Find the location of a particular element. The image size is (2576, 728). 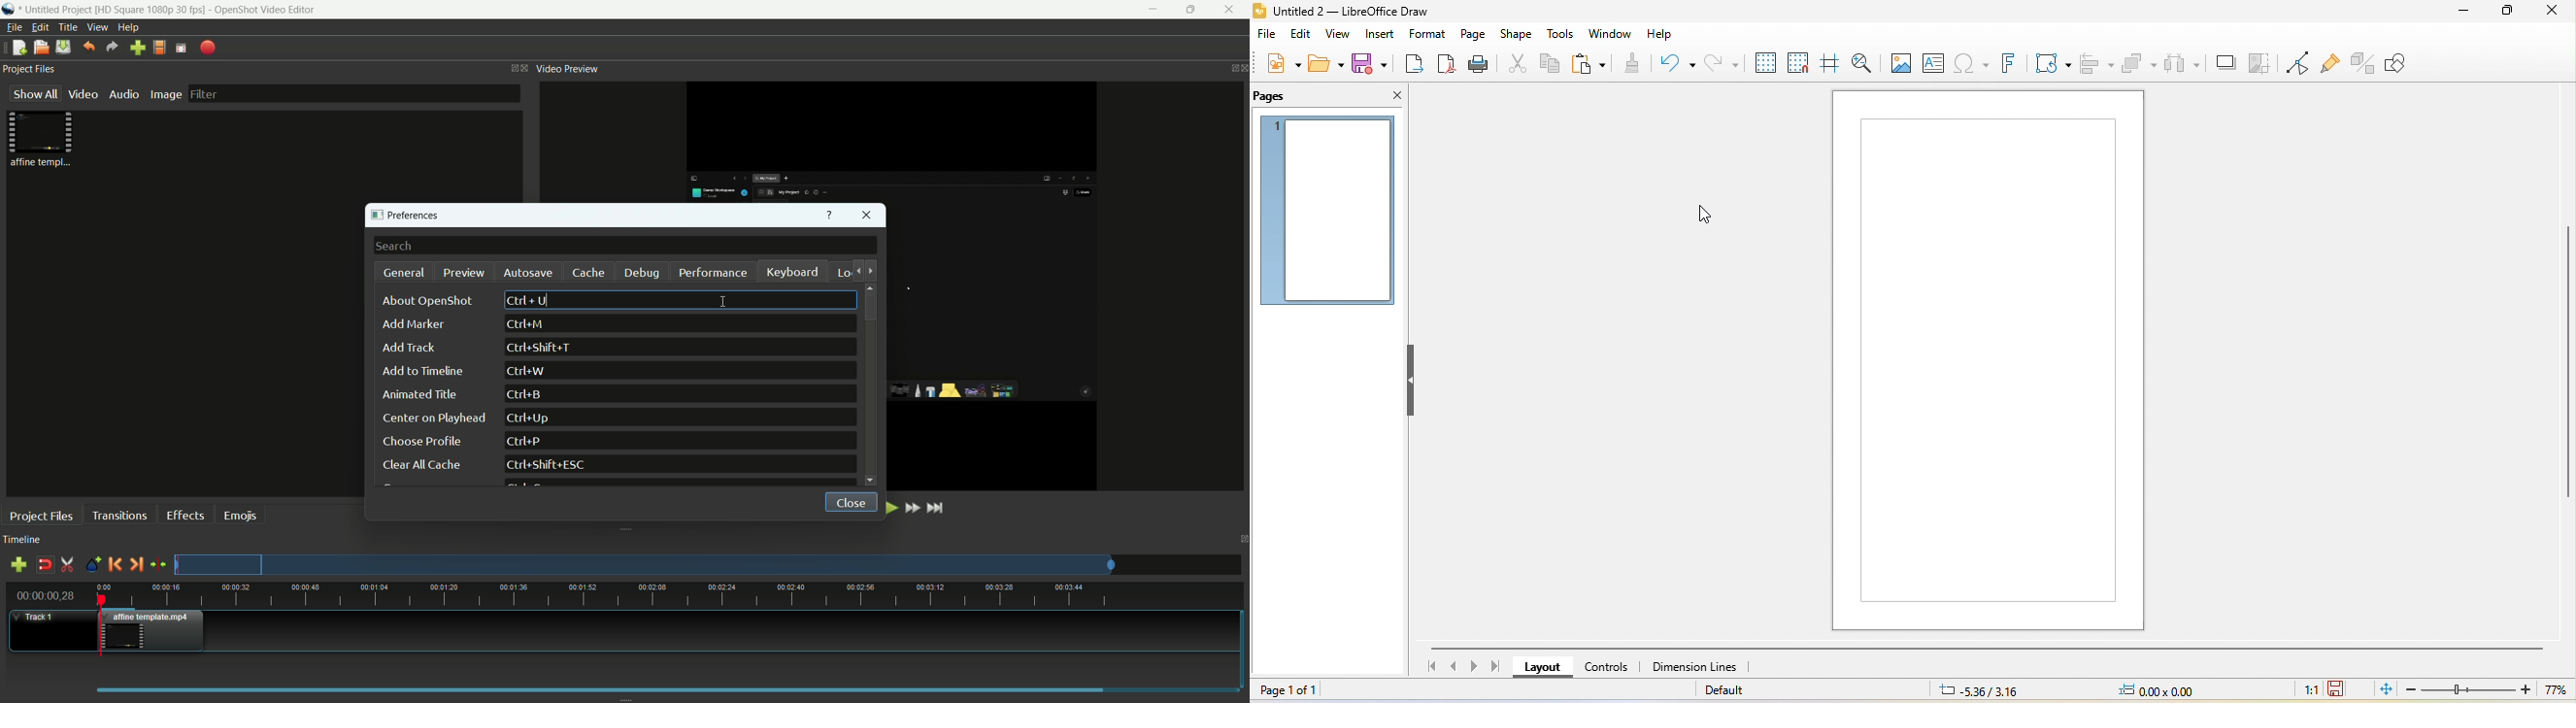

0.00x0.00 is located at coordinates (2156, 689).